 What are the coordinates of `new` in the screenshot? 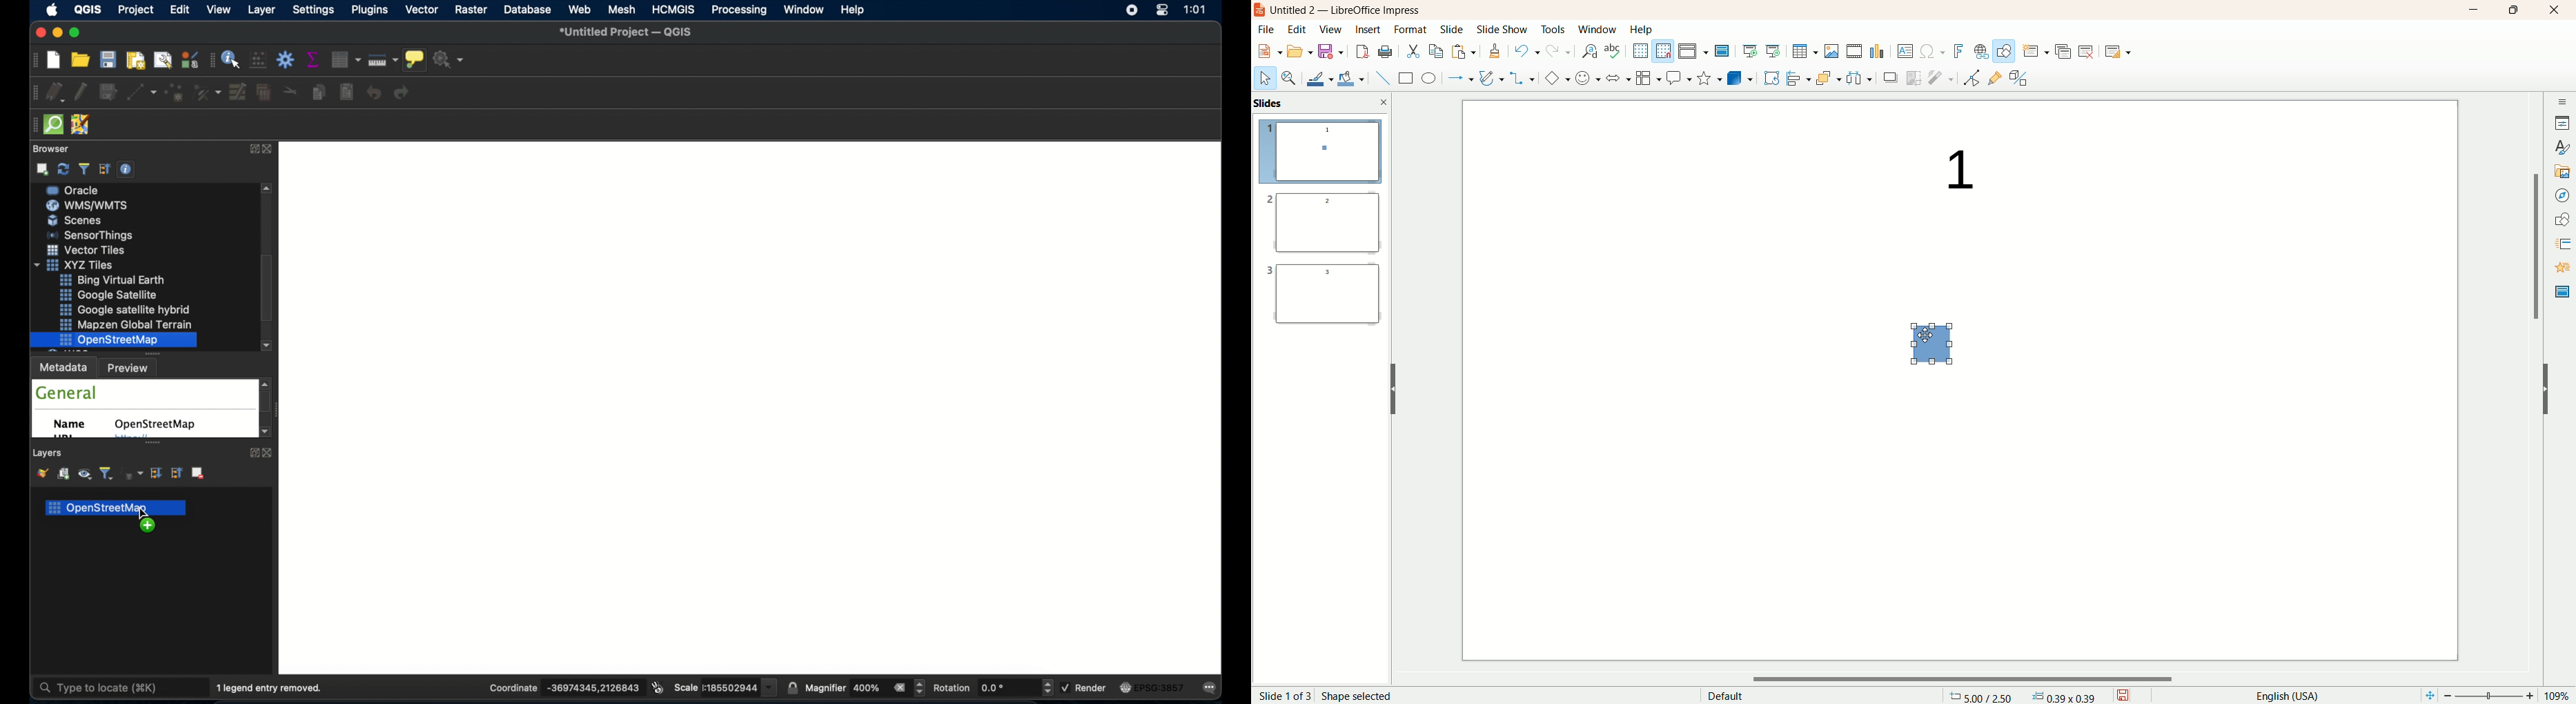 It's located at (1270, 50).